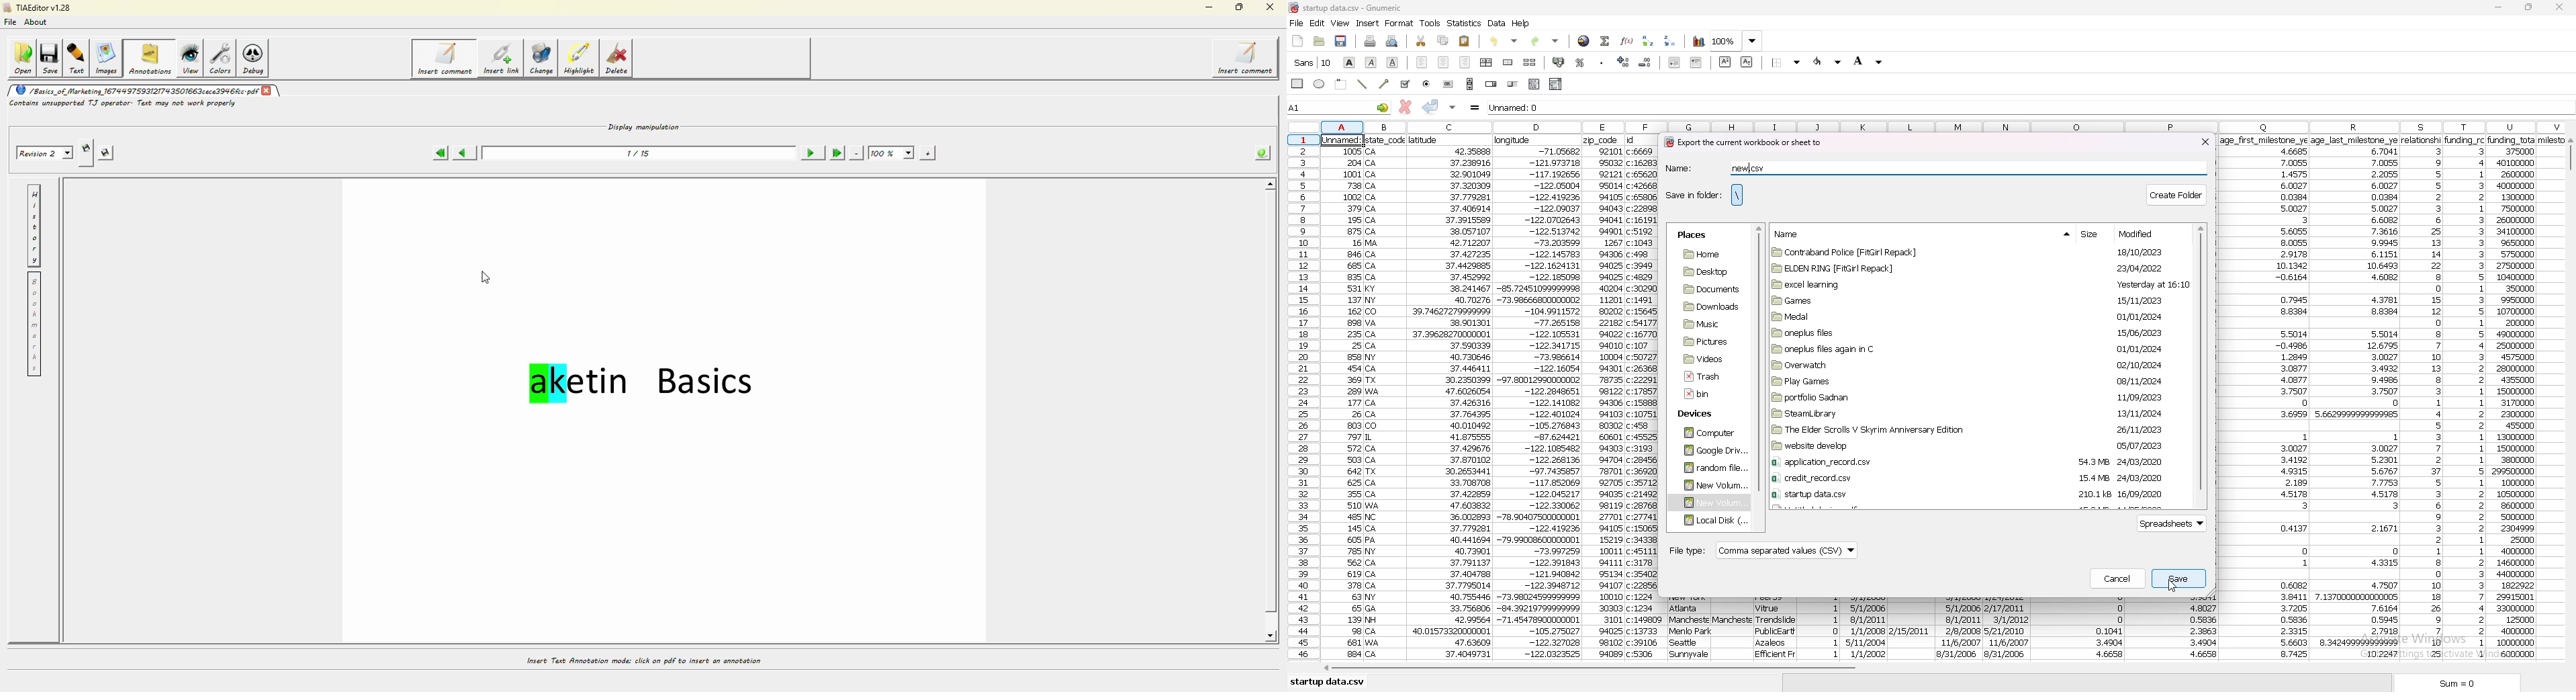 The height and width of the screenshot is (700, 2576). Describe the element at coordinates (1393, 62) in the screenshot. I see `underline` at that location.